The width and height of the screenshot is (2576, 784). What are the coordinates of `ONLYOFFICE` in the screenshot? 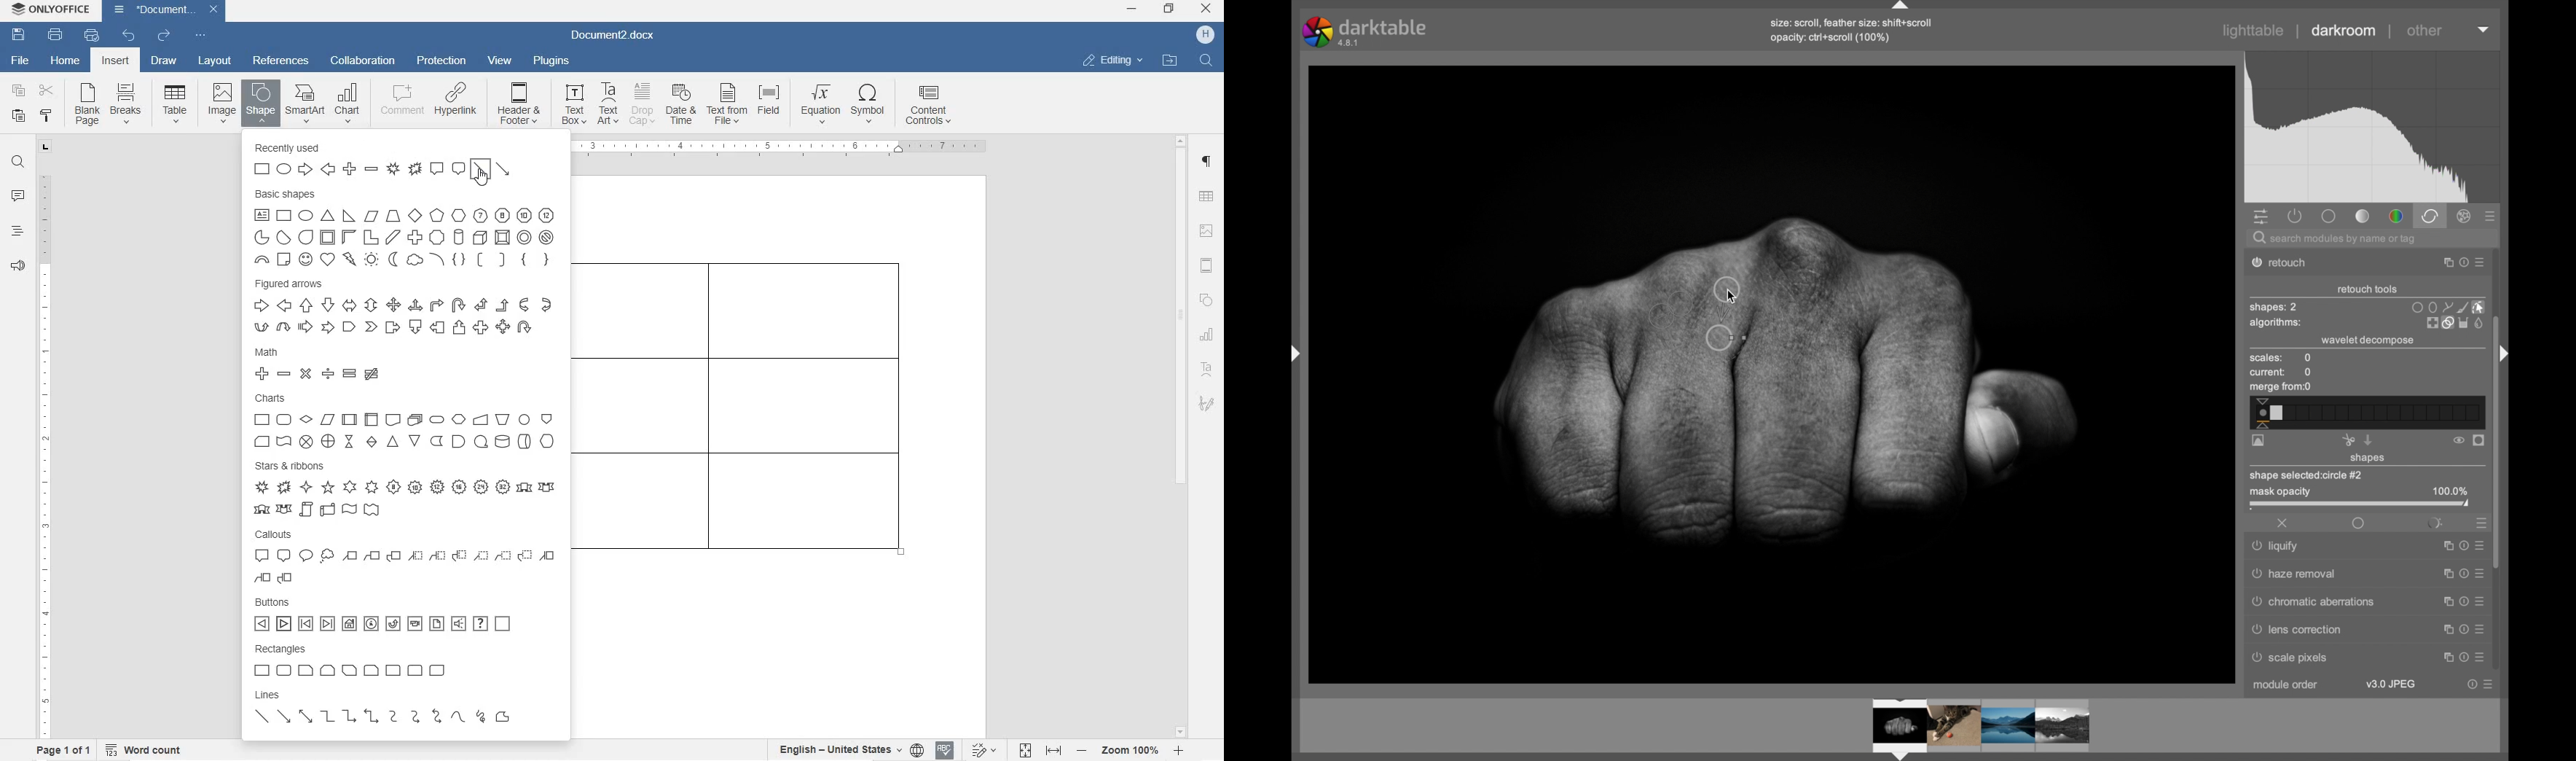 It's located at (53, 9).